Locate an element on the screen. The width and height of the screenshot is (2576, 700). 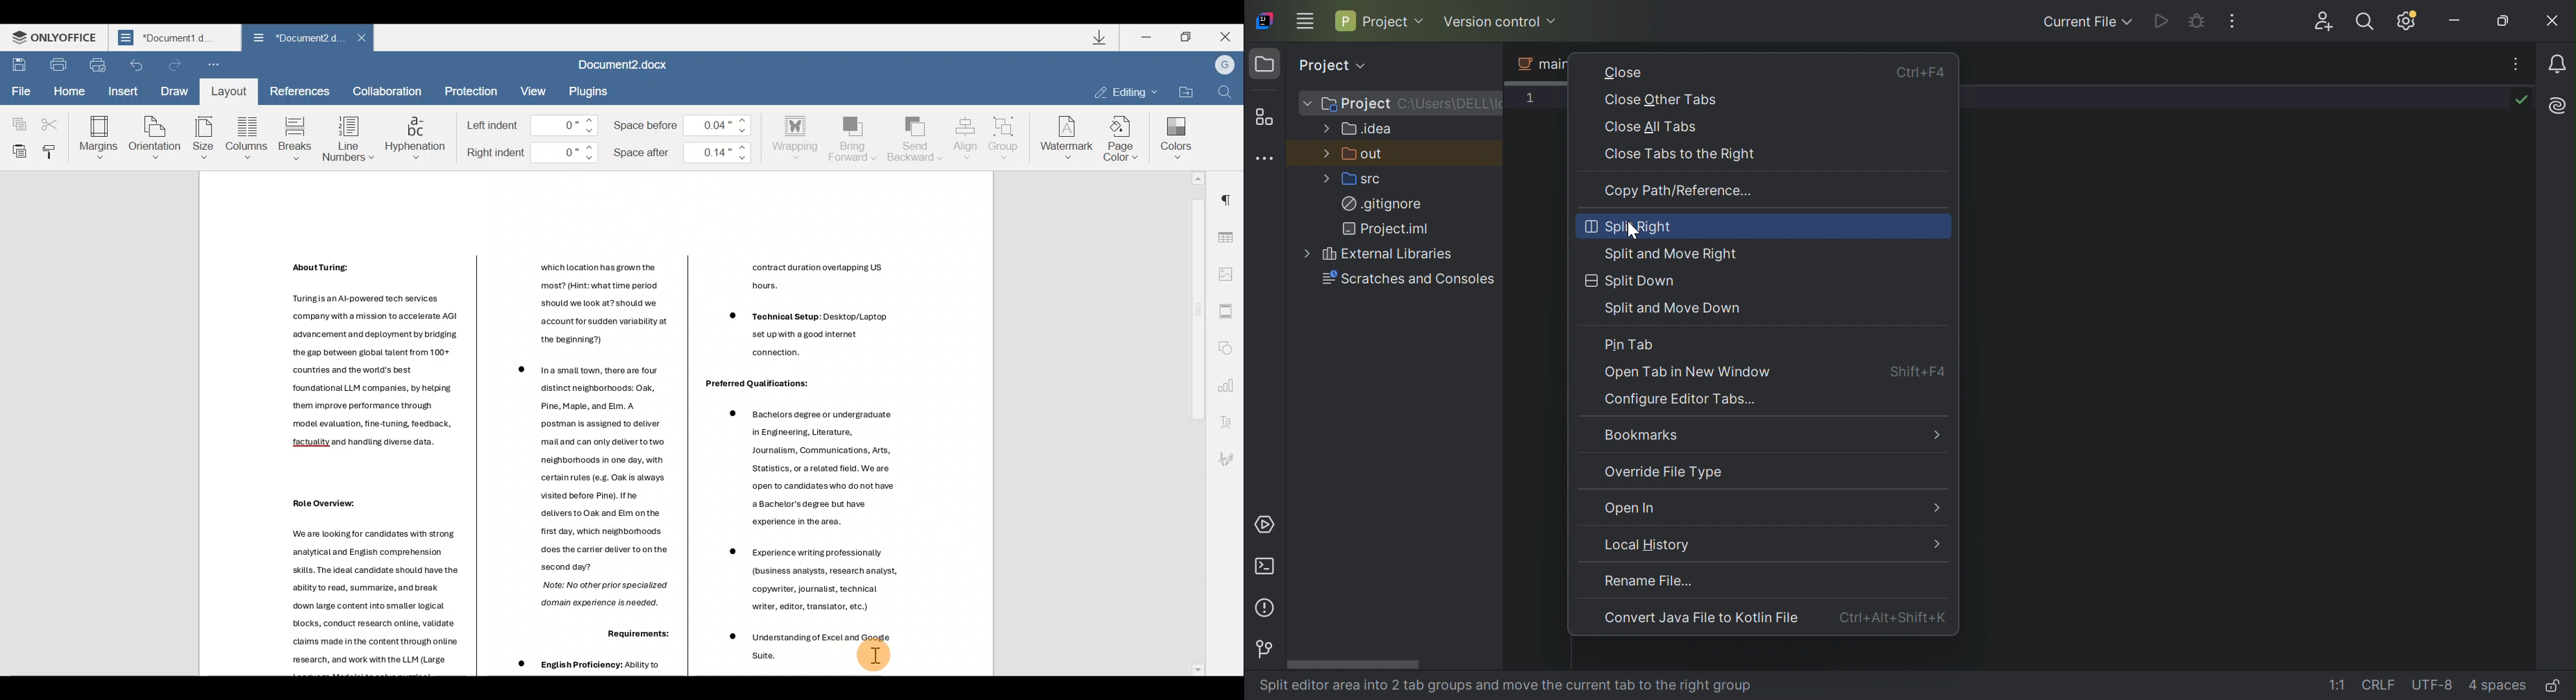
Column is located at coordinates (249, 141).